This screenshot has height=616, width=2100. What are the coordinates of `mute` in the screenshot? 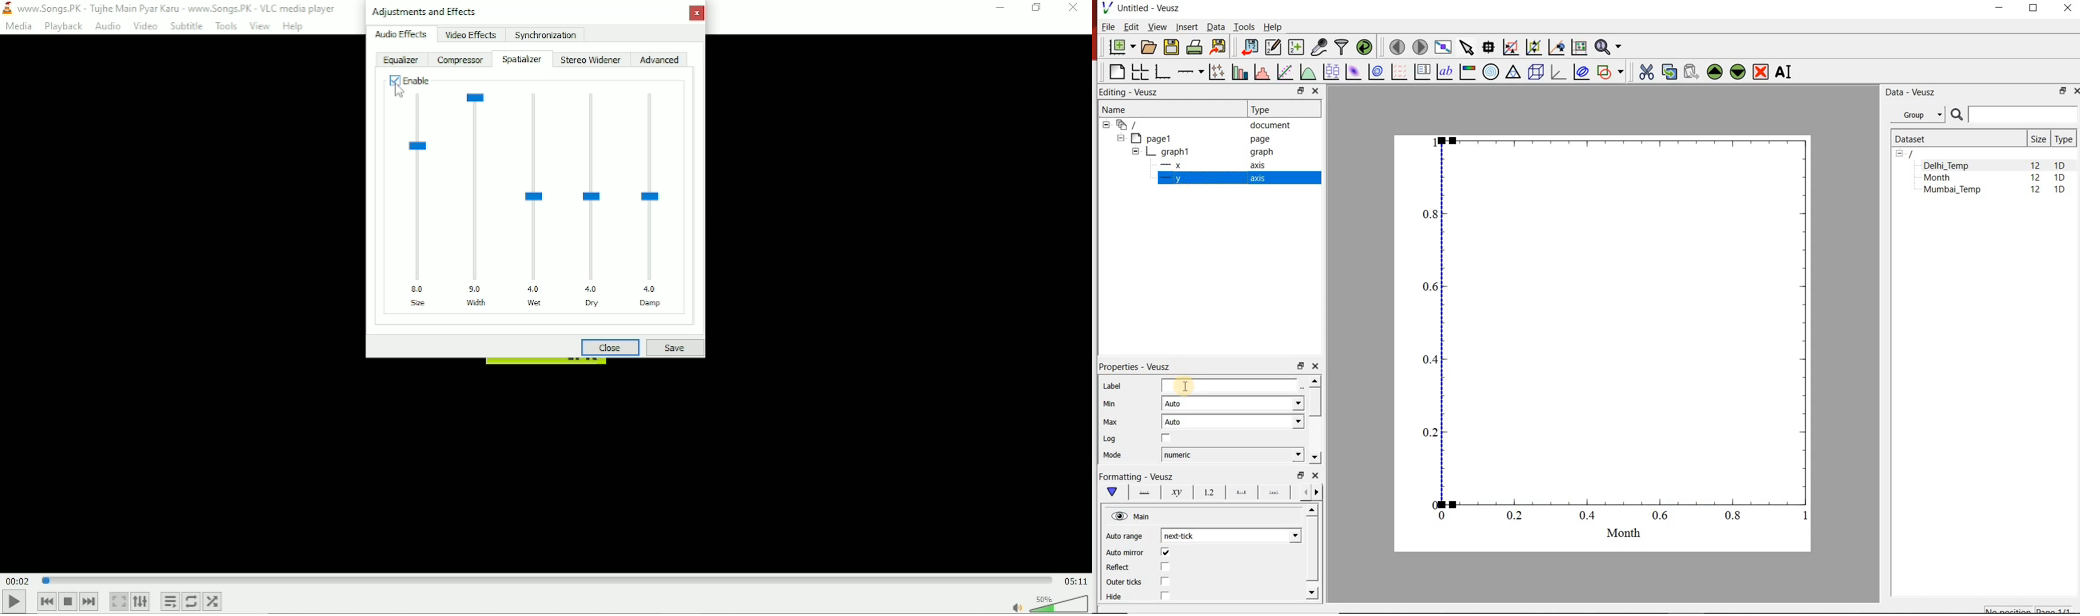 It's located at (1015, 609).